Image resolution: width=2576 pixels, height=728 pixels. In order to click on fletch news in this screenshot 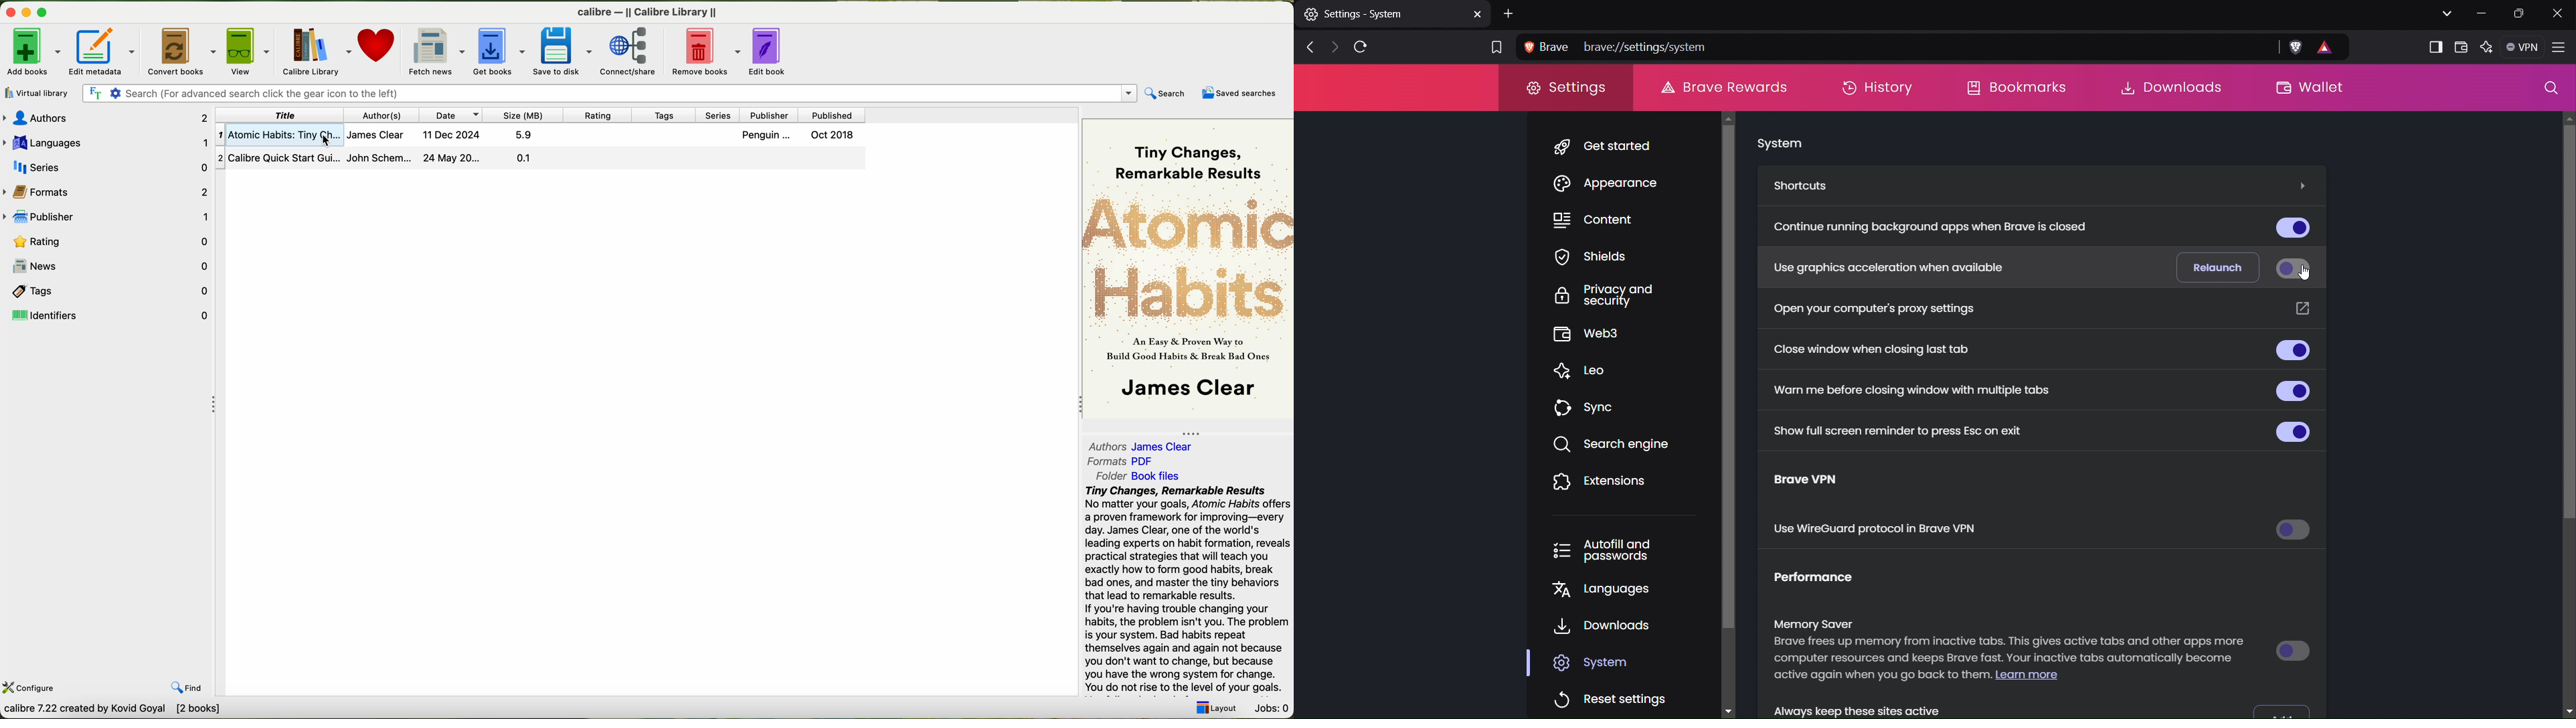, I will do `click(436, 51)`.